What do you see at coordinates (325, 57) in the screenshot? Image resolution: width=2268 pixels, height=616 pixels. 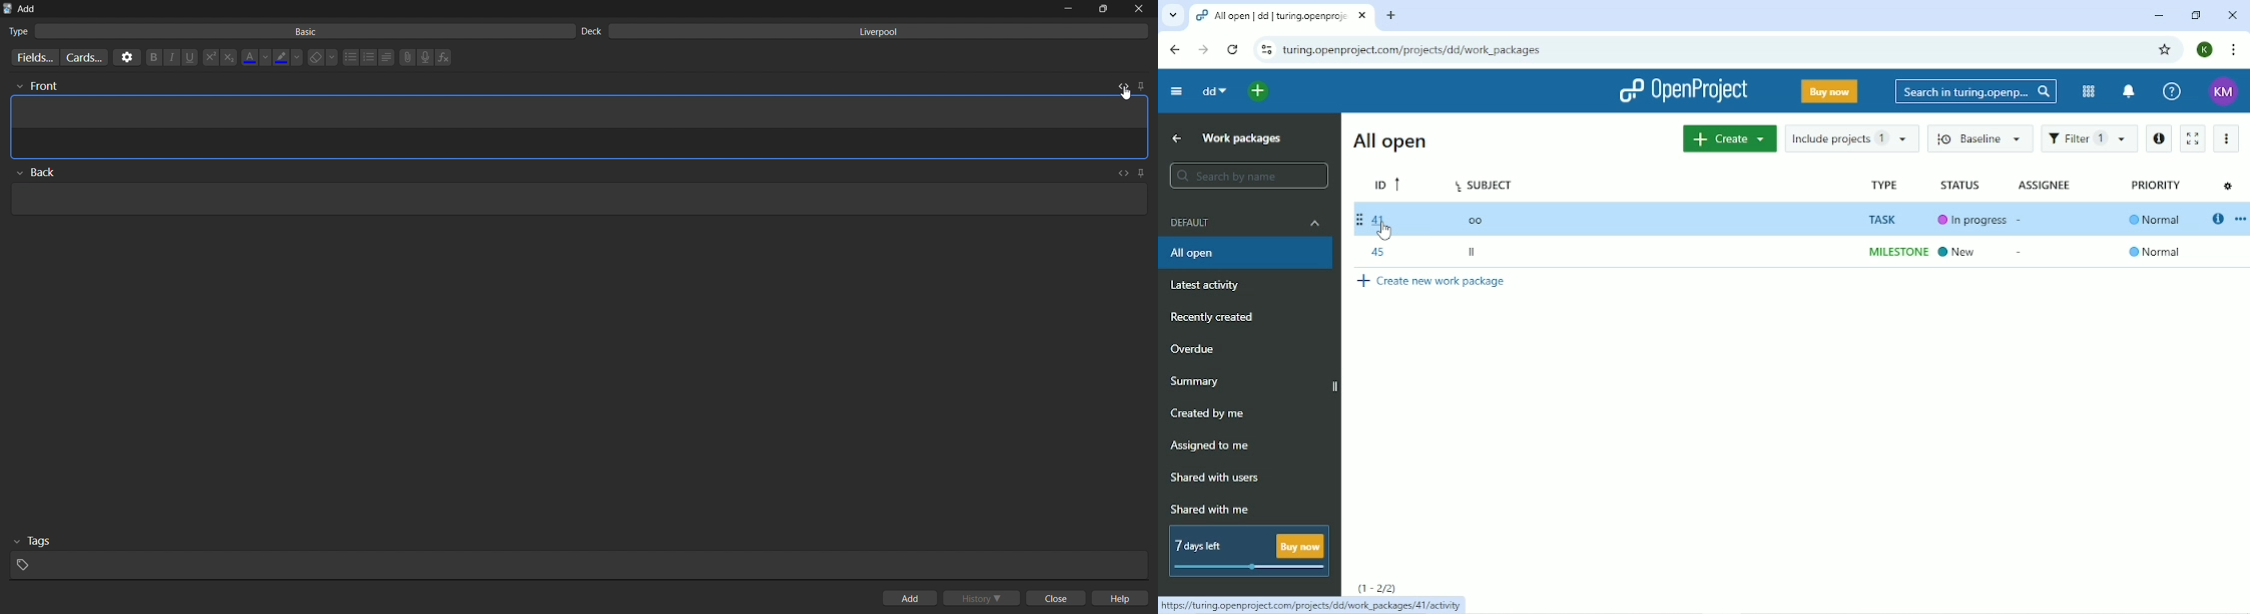 I see `erase formatting` at bounding box center [325, 57].